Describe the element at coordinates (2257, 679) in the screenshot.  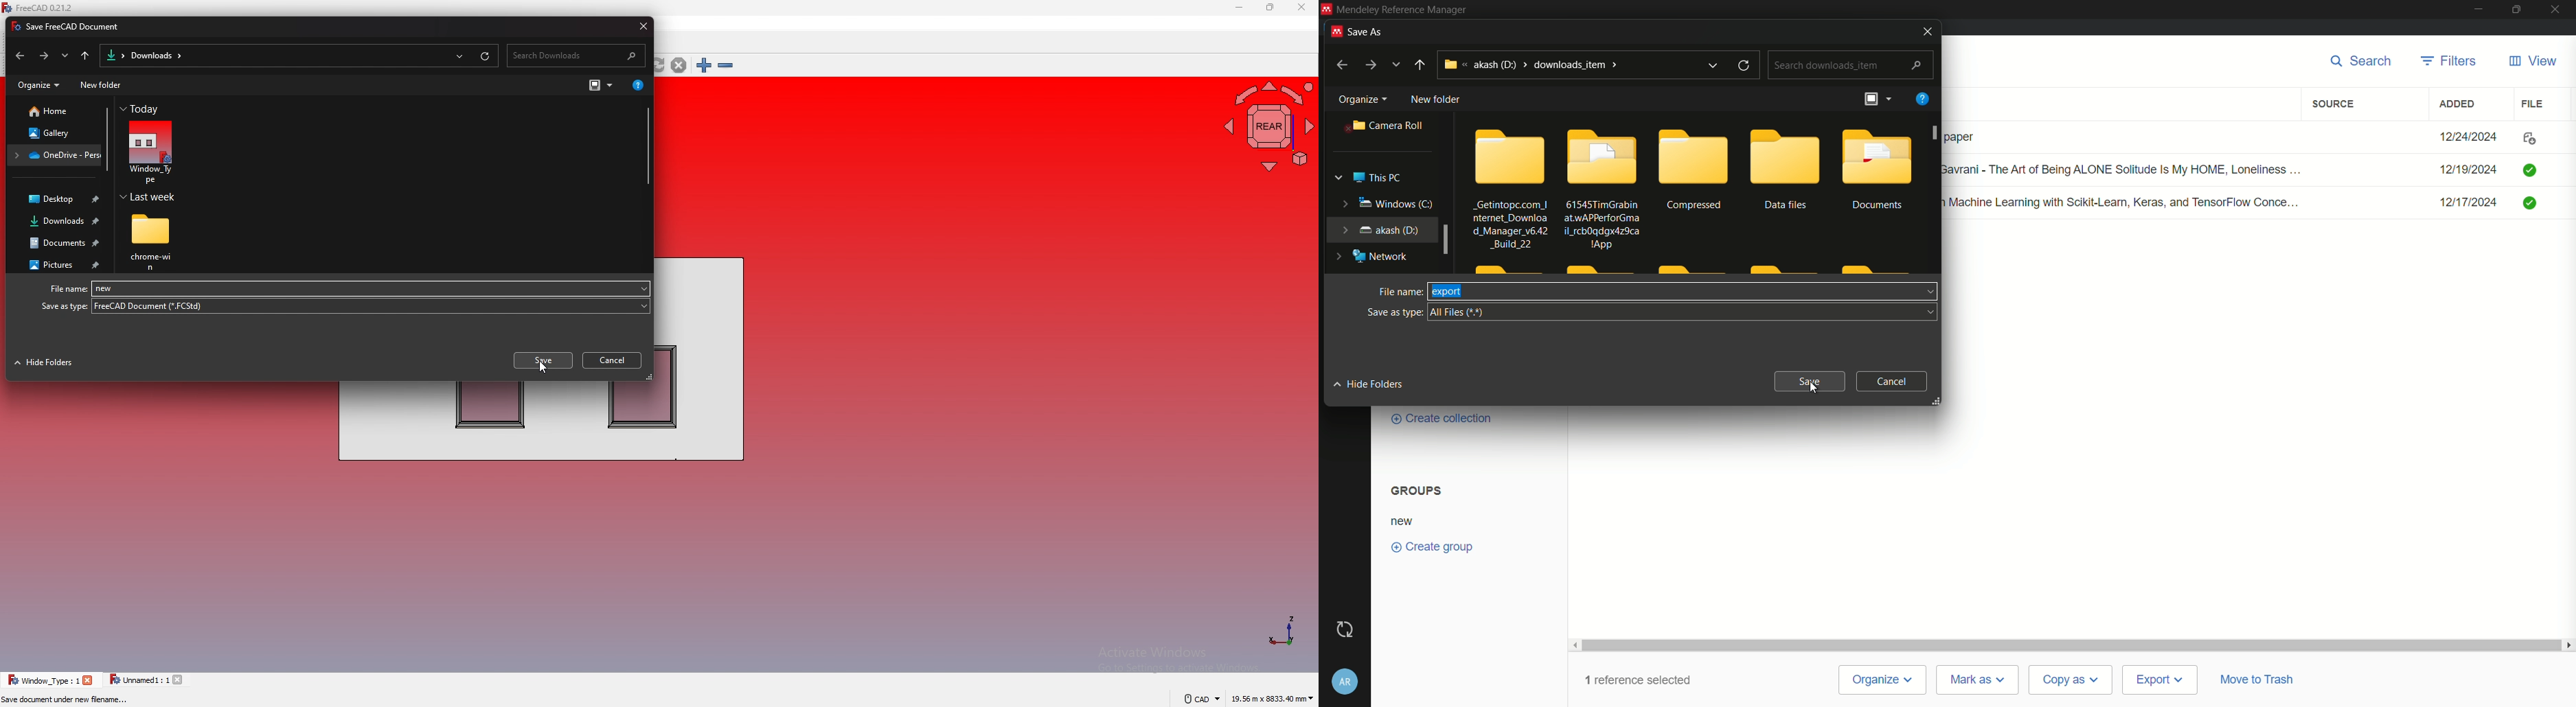
I see `move to trash` at that location.